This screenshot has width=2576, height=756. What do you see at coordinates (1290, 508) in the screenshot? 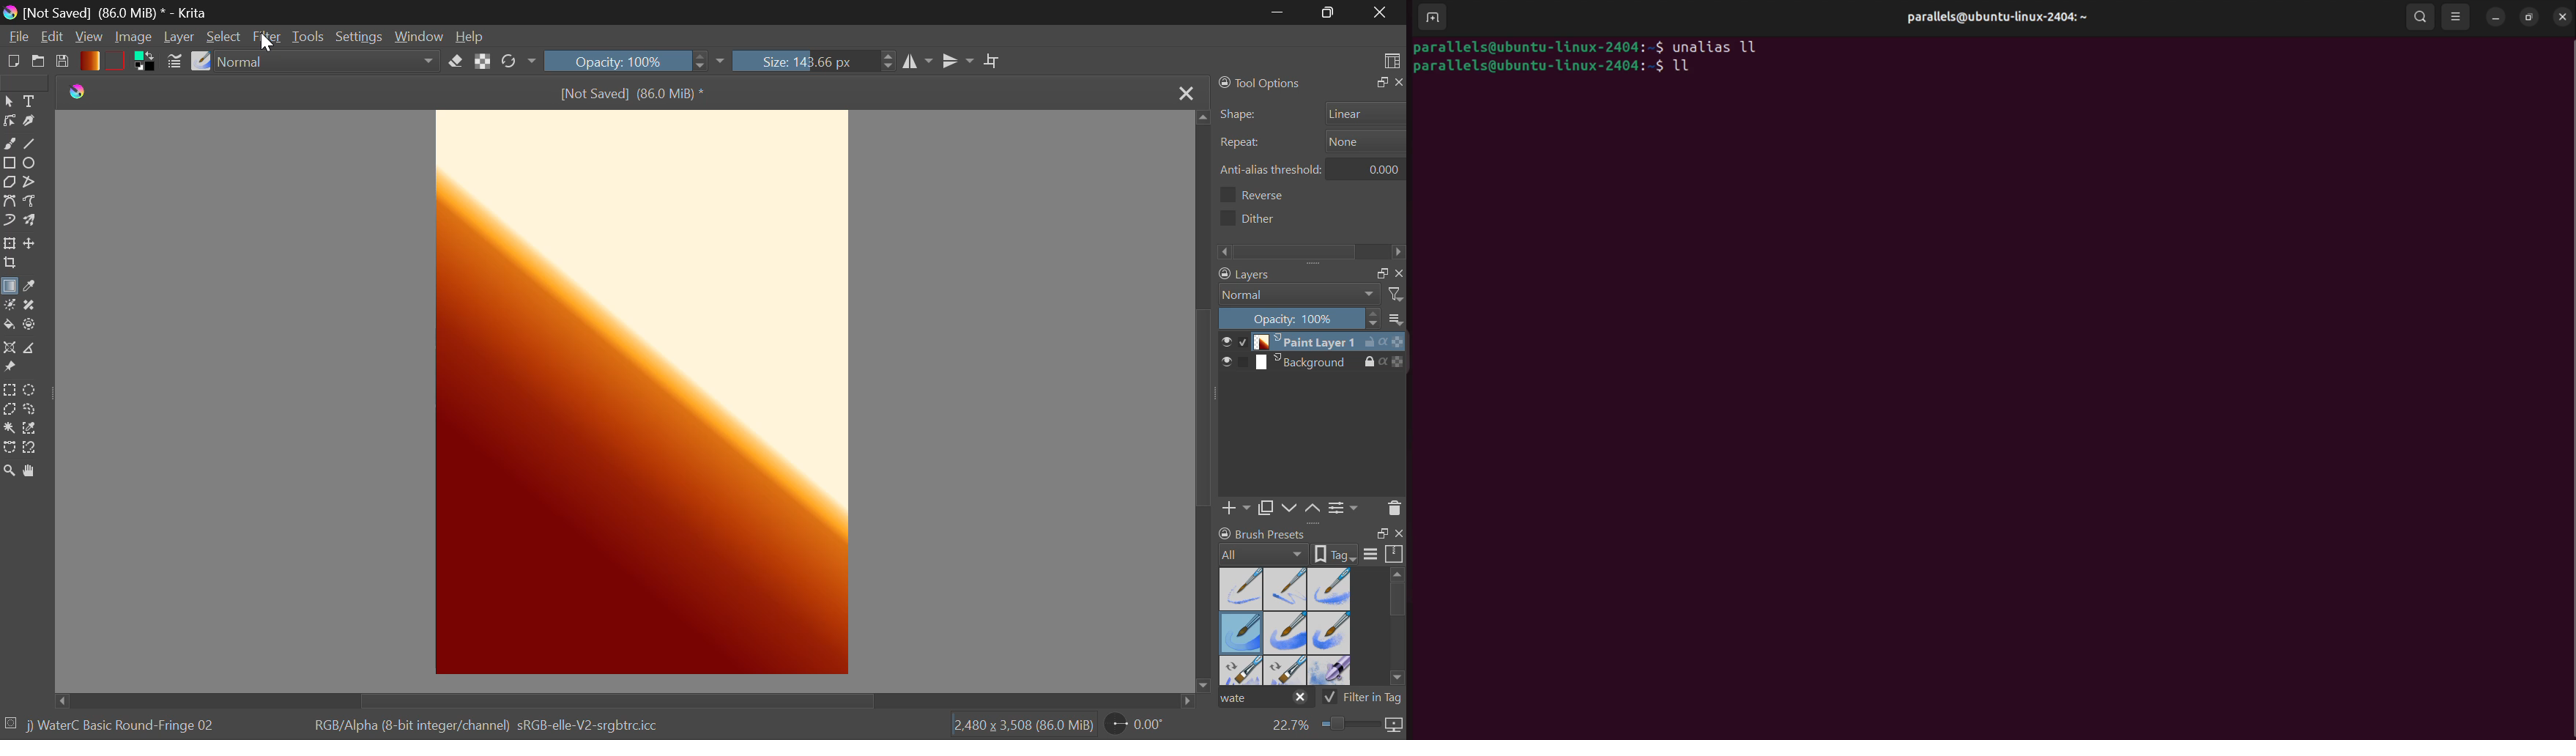
I see `move down` at bounding box center [1290, 508].